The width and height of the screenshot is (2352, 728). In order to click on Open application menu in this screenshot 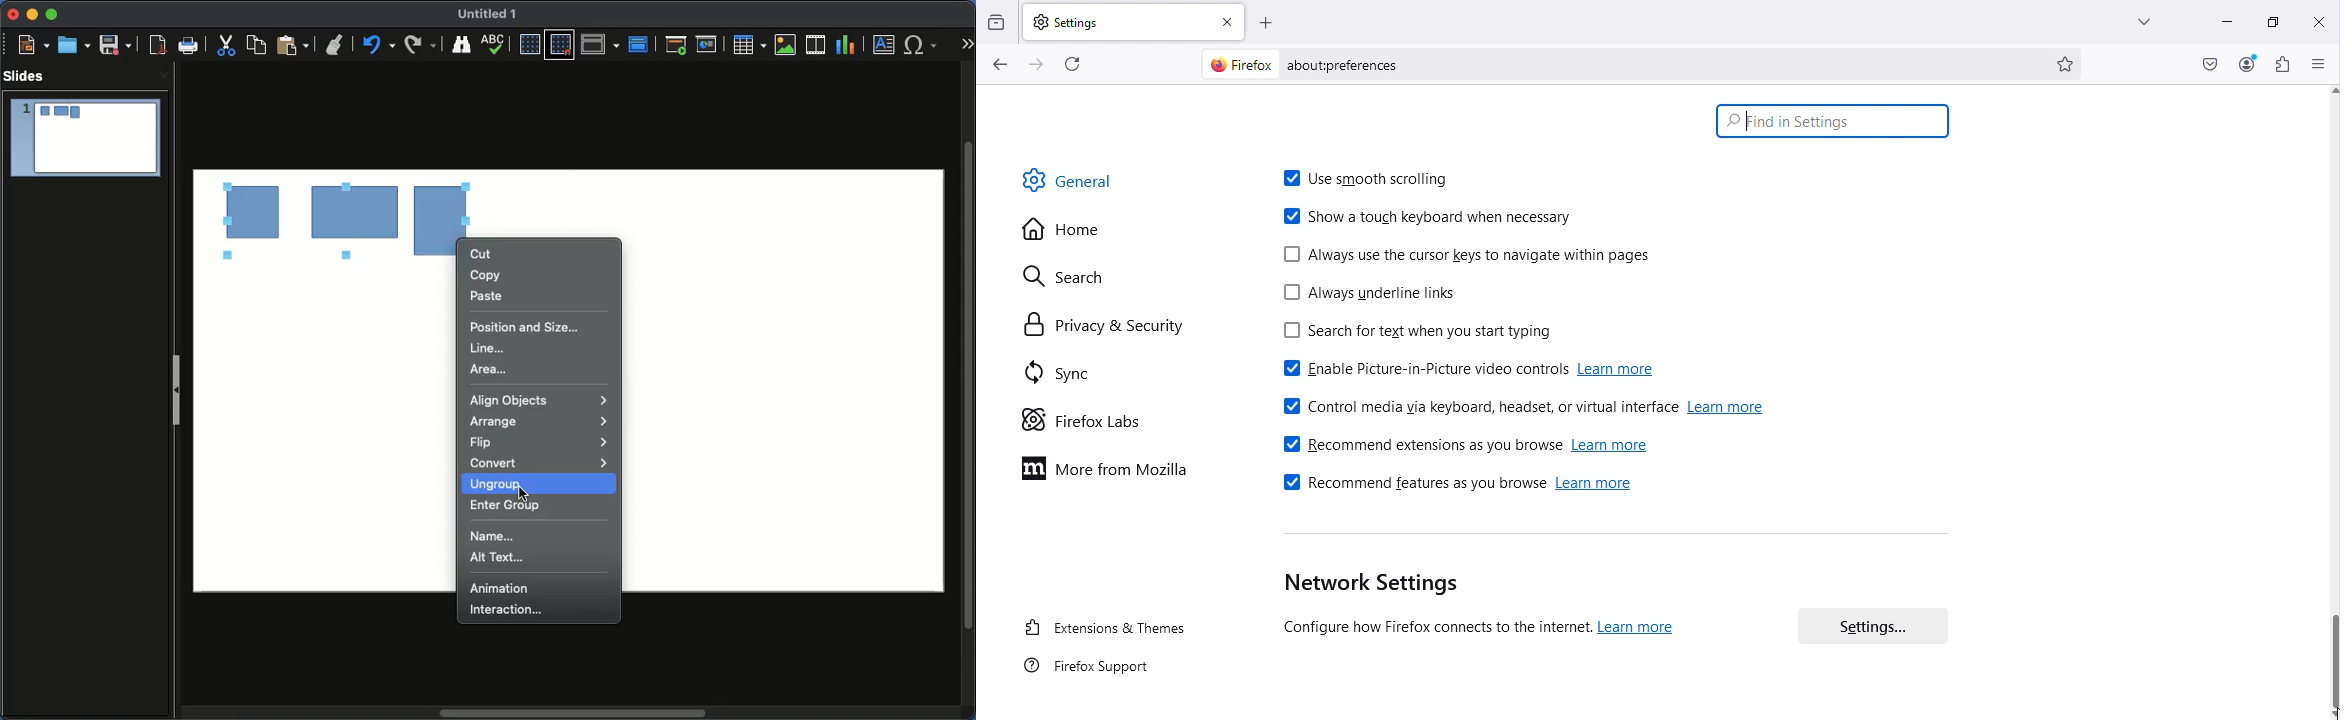, I will do `click(2319, 63)`.